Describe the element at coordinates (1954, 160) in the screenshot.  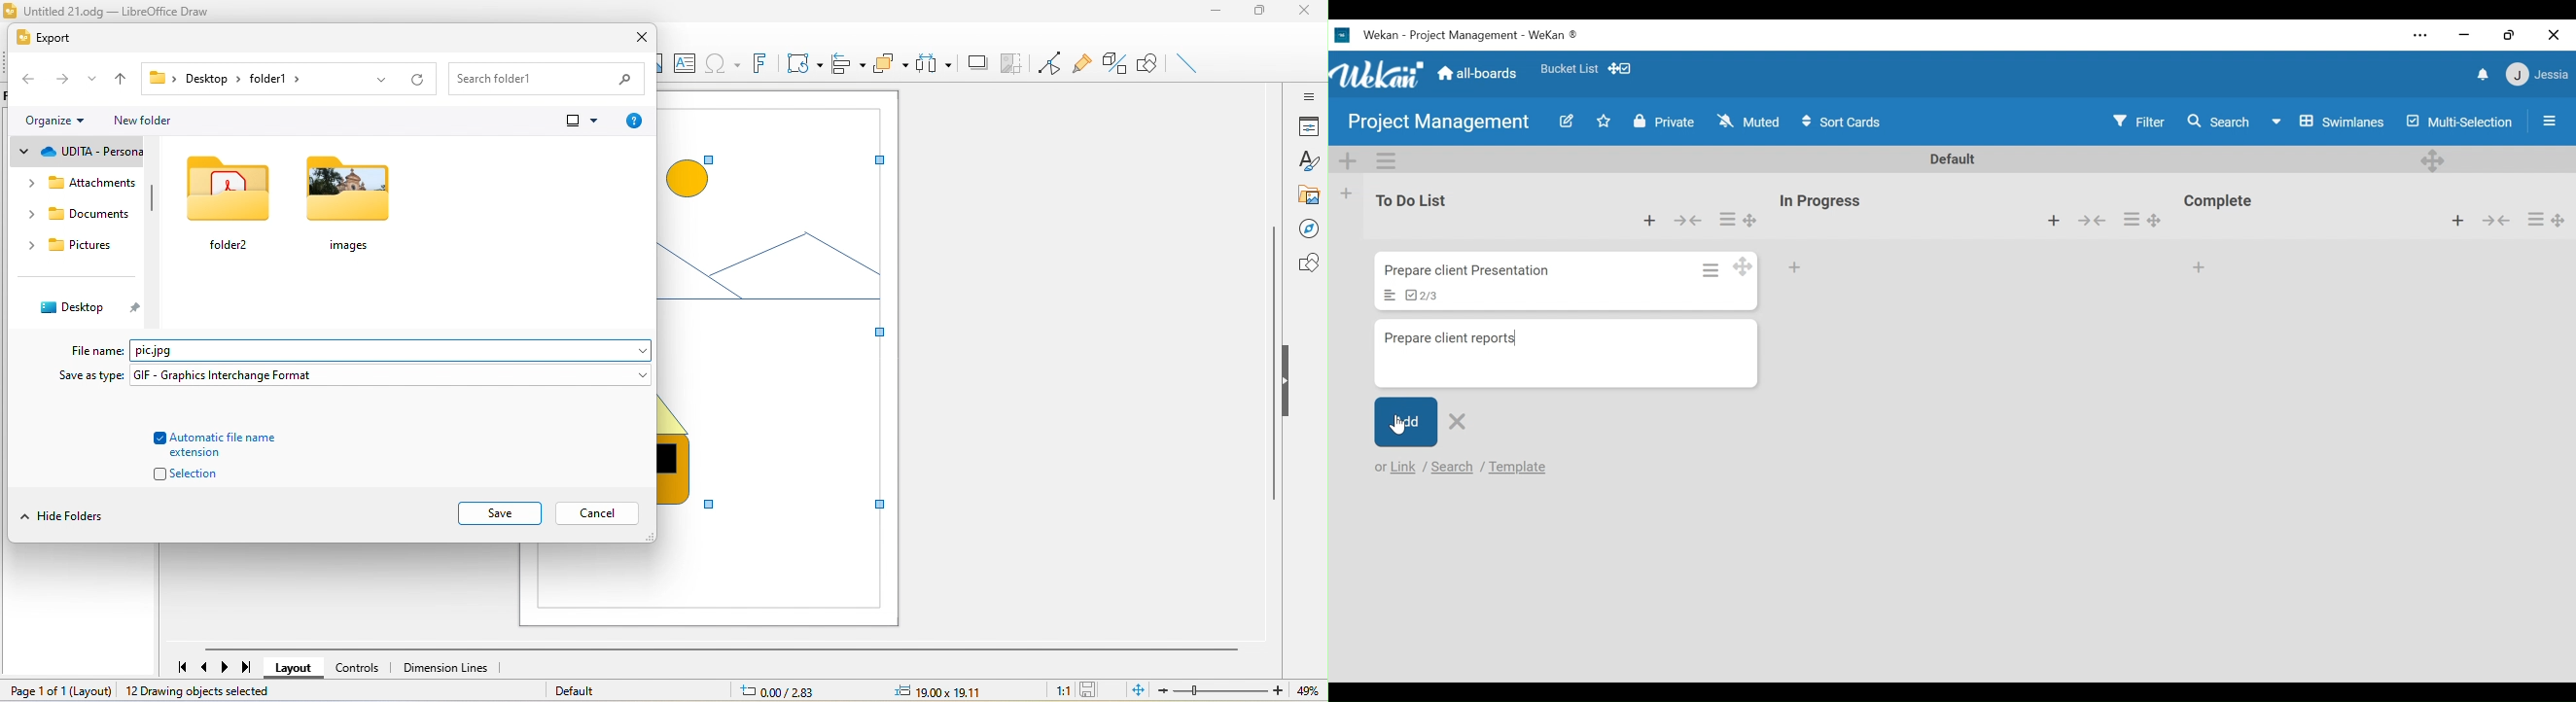
I see `Default` at that location.